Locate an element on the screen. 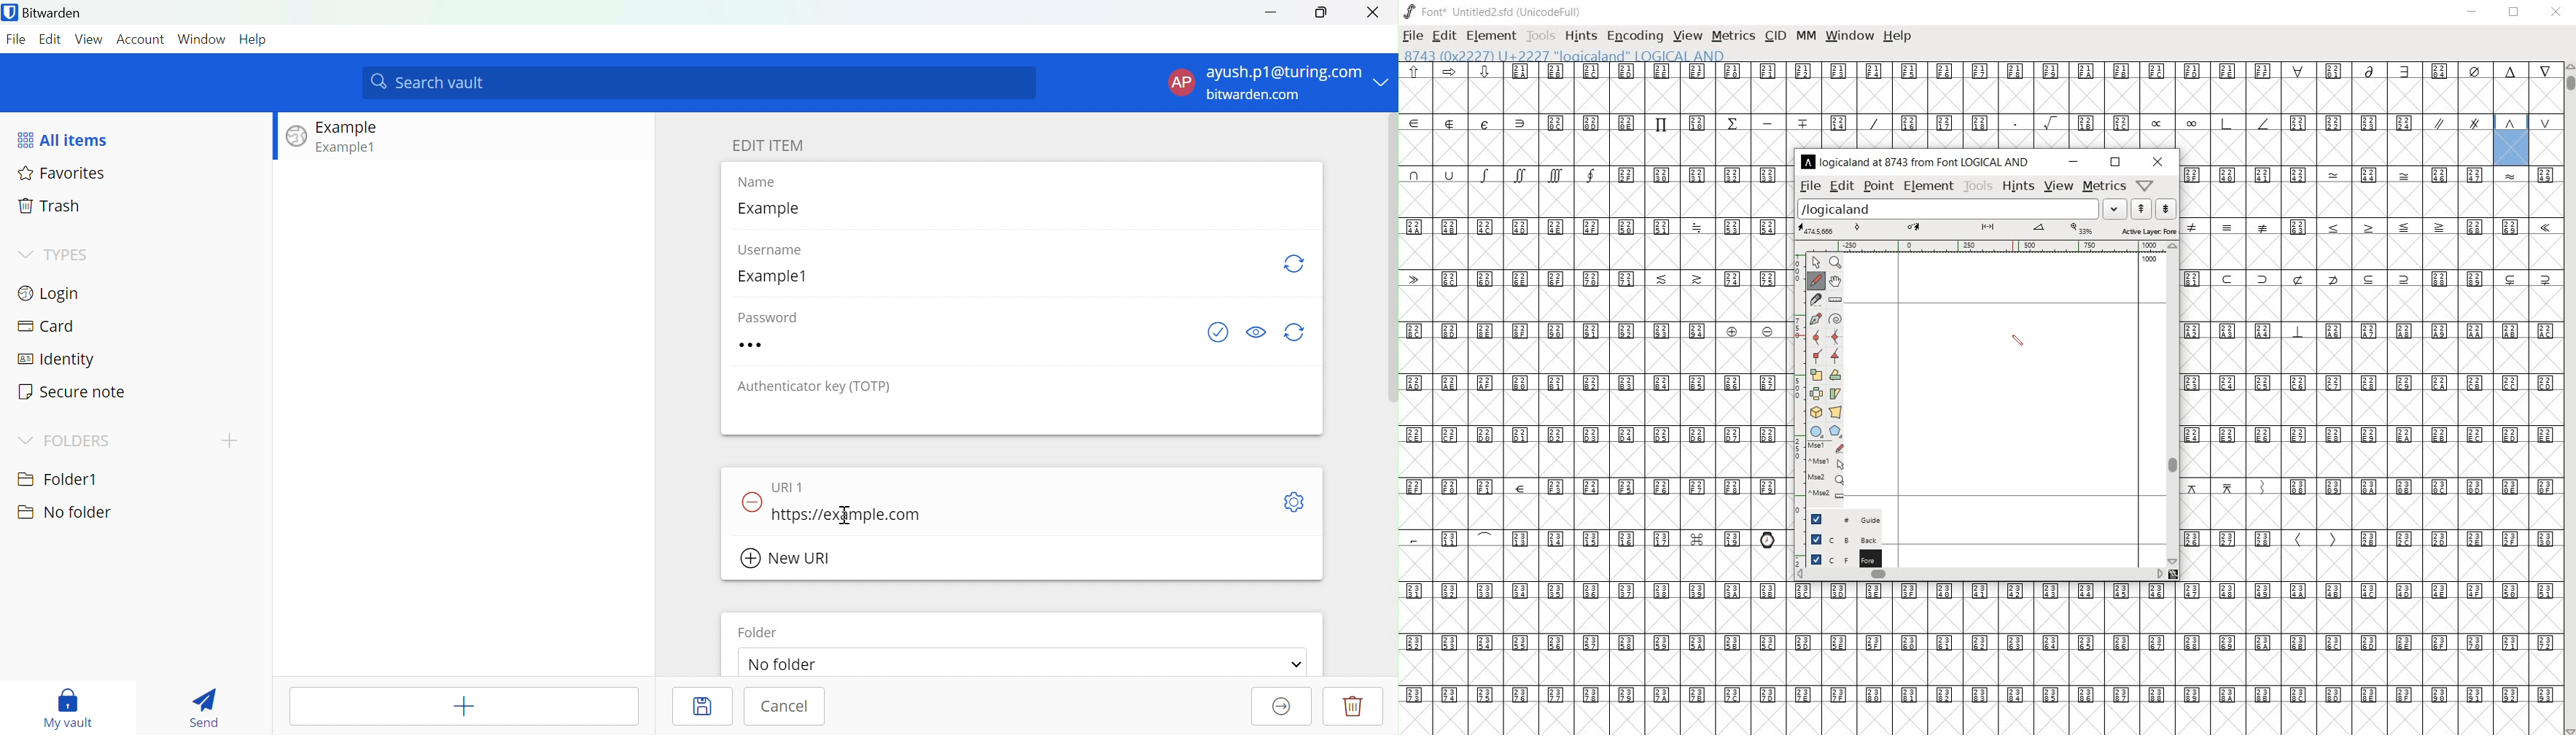 The width and height of the screenshot is (2576, 756). Trash is located at coordinates (51, 207).